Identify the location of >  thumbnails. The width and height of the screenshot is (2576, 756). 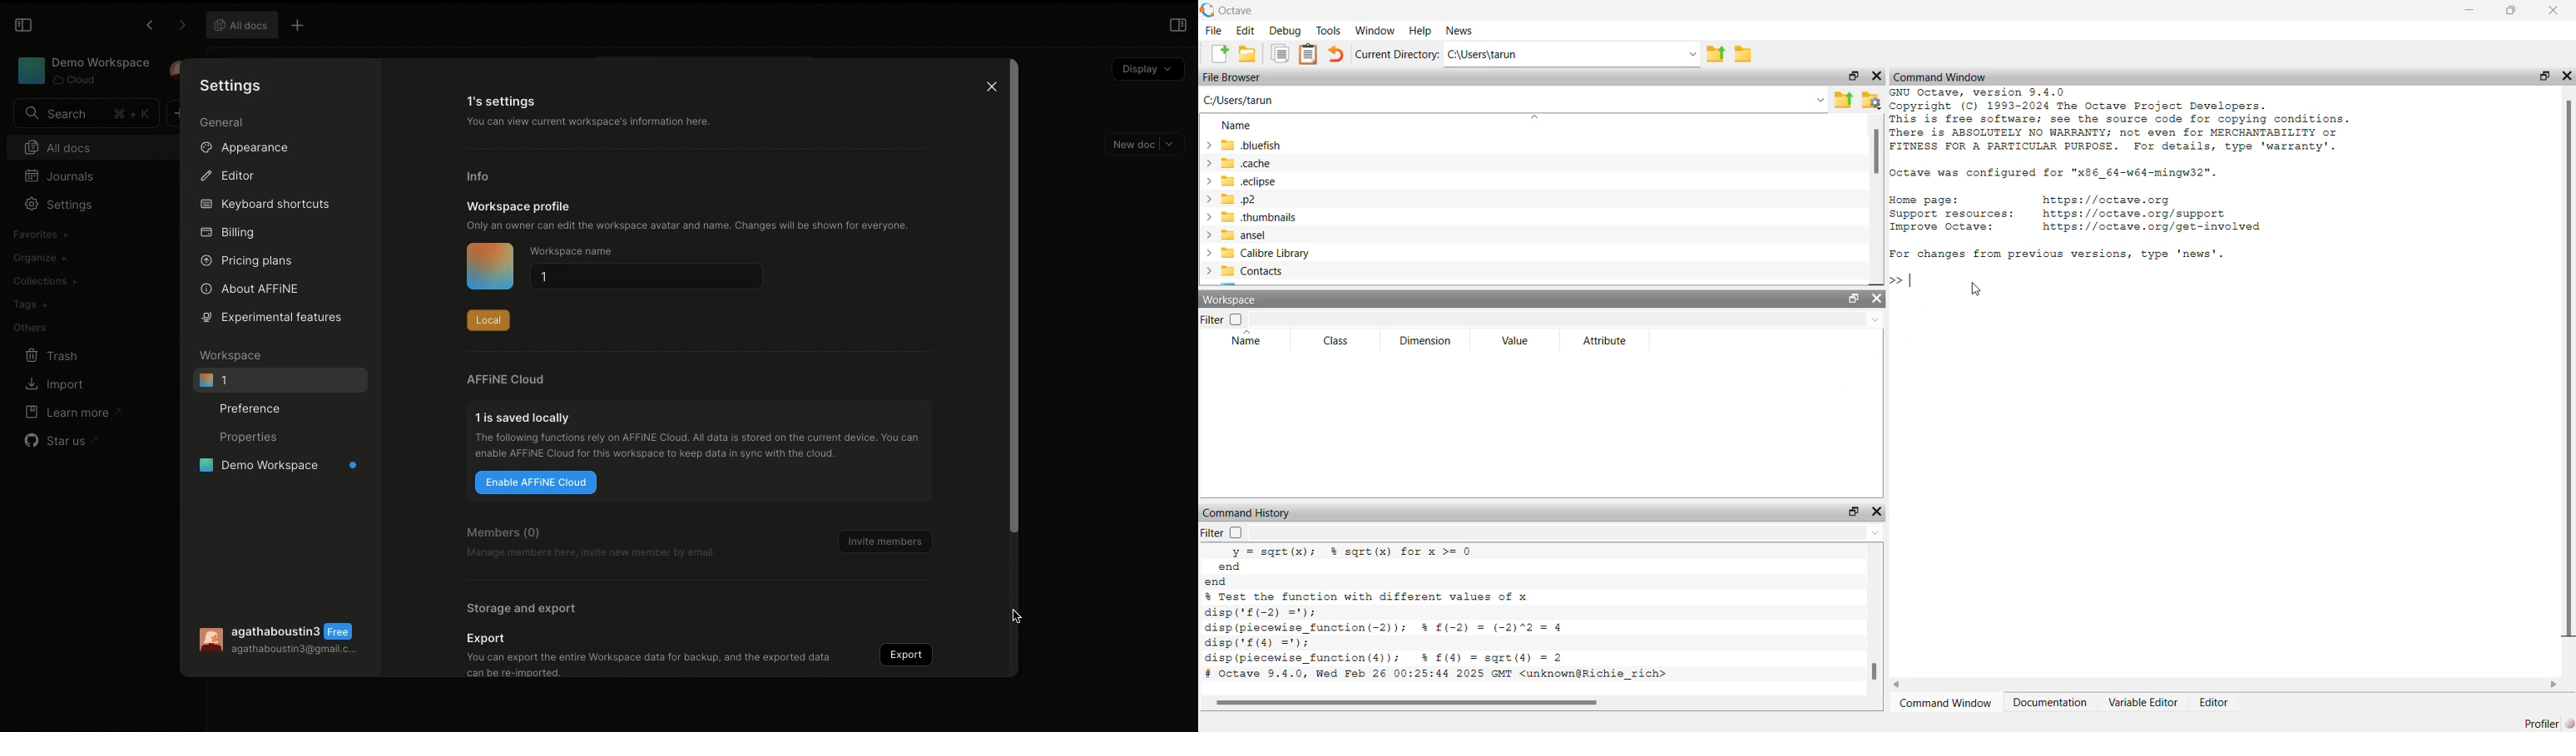
(1251, 217).